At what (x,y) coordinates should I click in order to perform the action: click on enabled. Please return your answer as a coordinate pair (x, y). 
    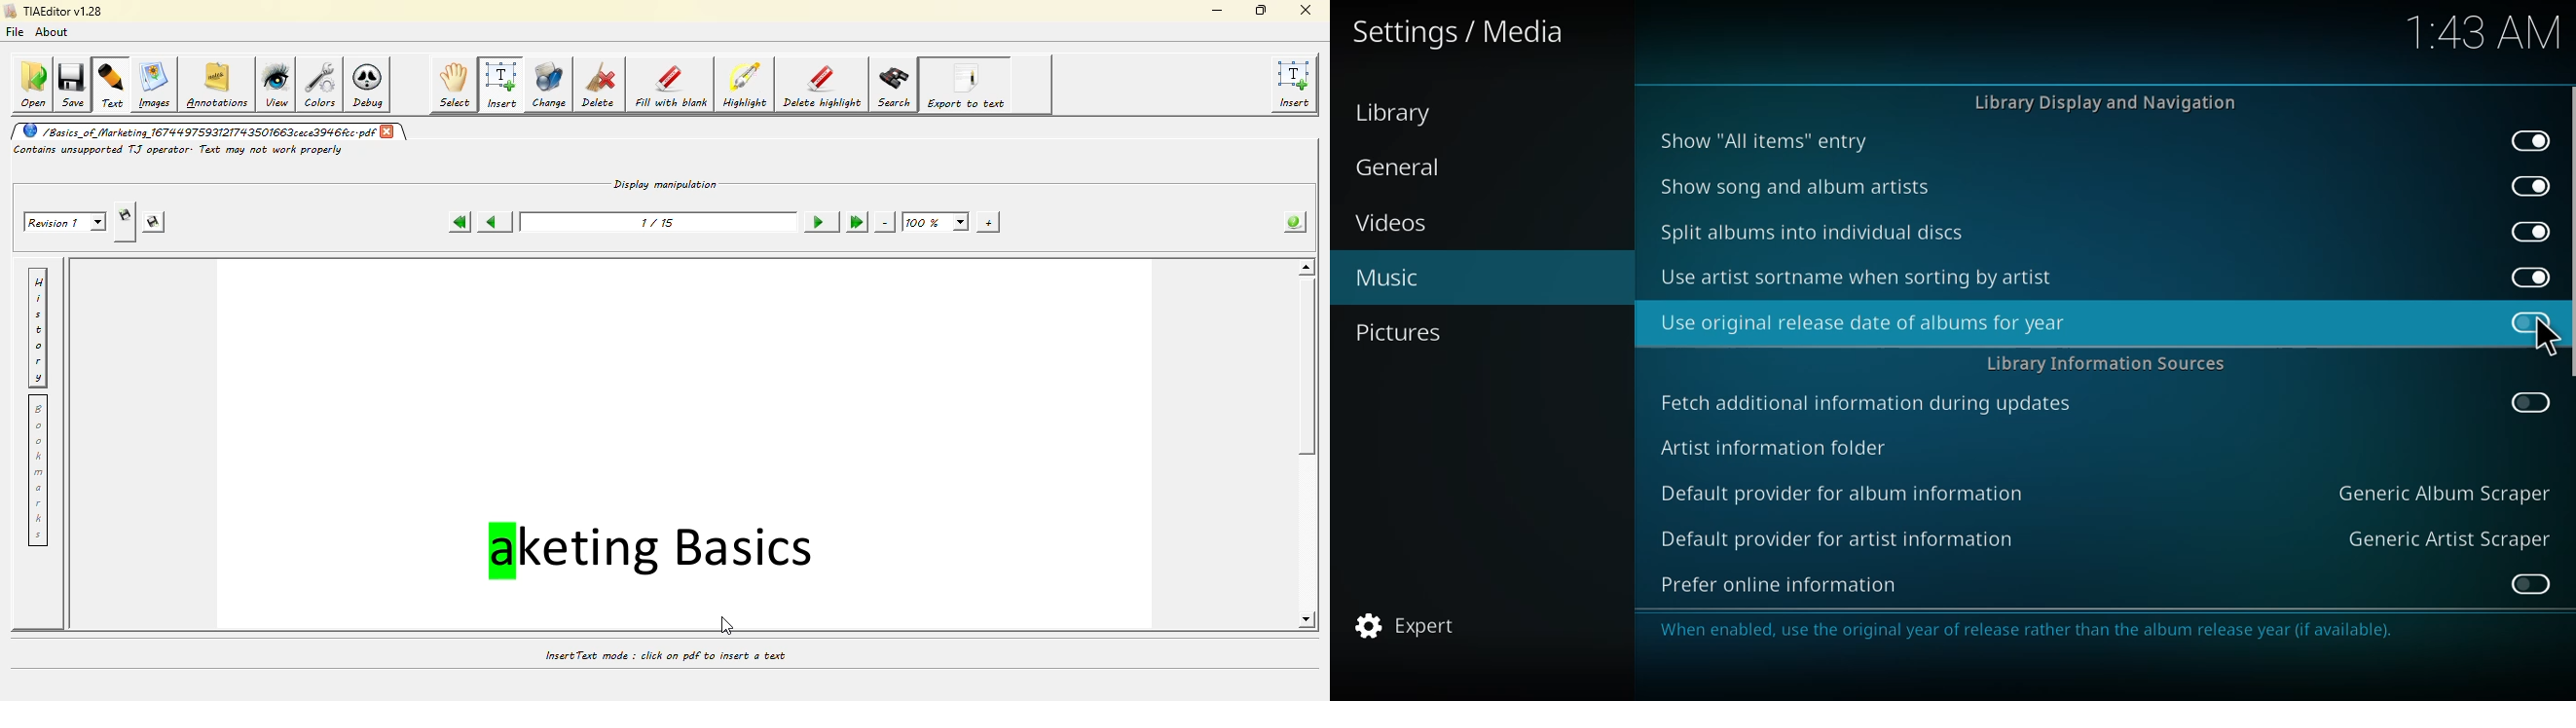
    Looking at the image, I should click on (2531, 185).